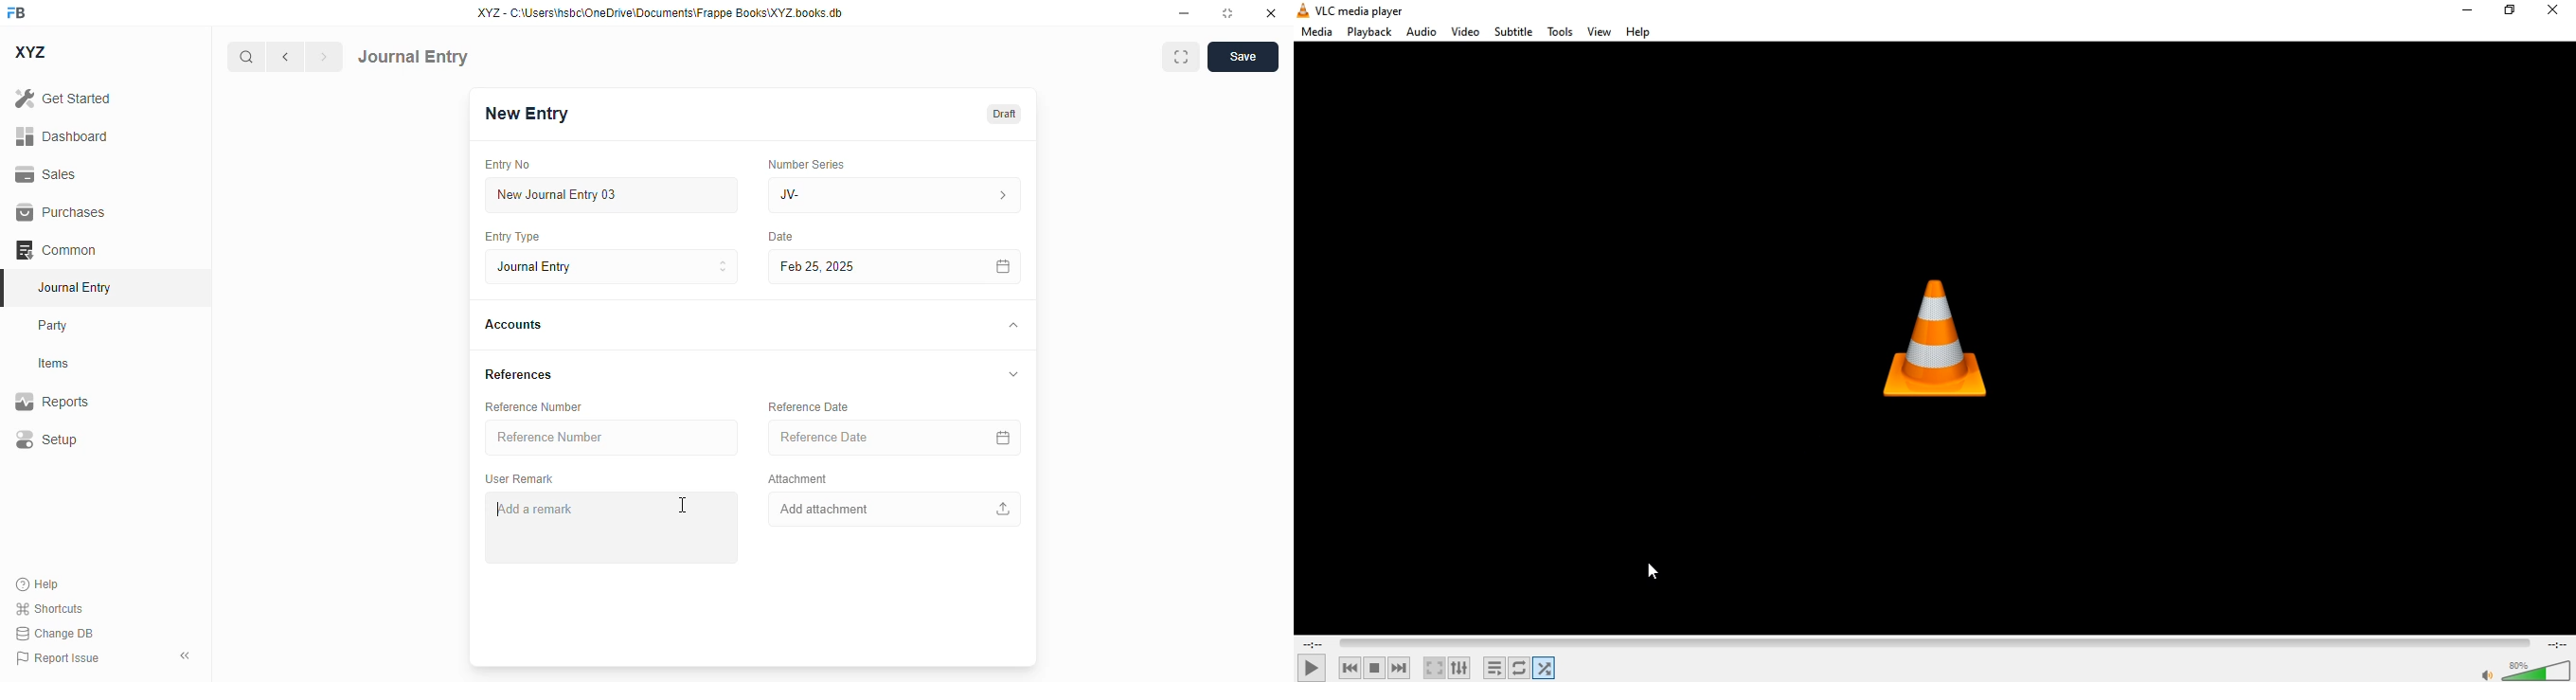  What do you see at coordinates (896, 510) in the screenshot?
I see `add attachment` at bounding box center [896, 510].